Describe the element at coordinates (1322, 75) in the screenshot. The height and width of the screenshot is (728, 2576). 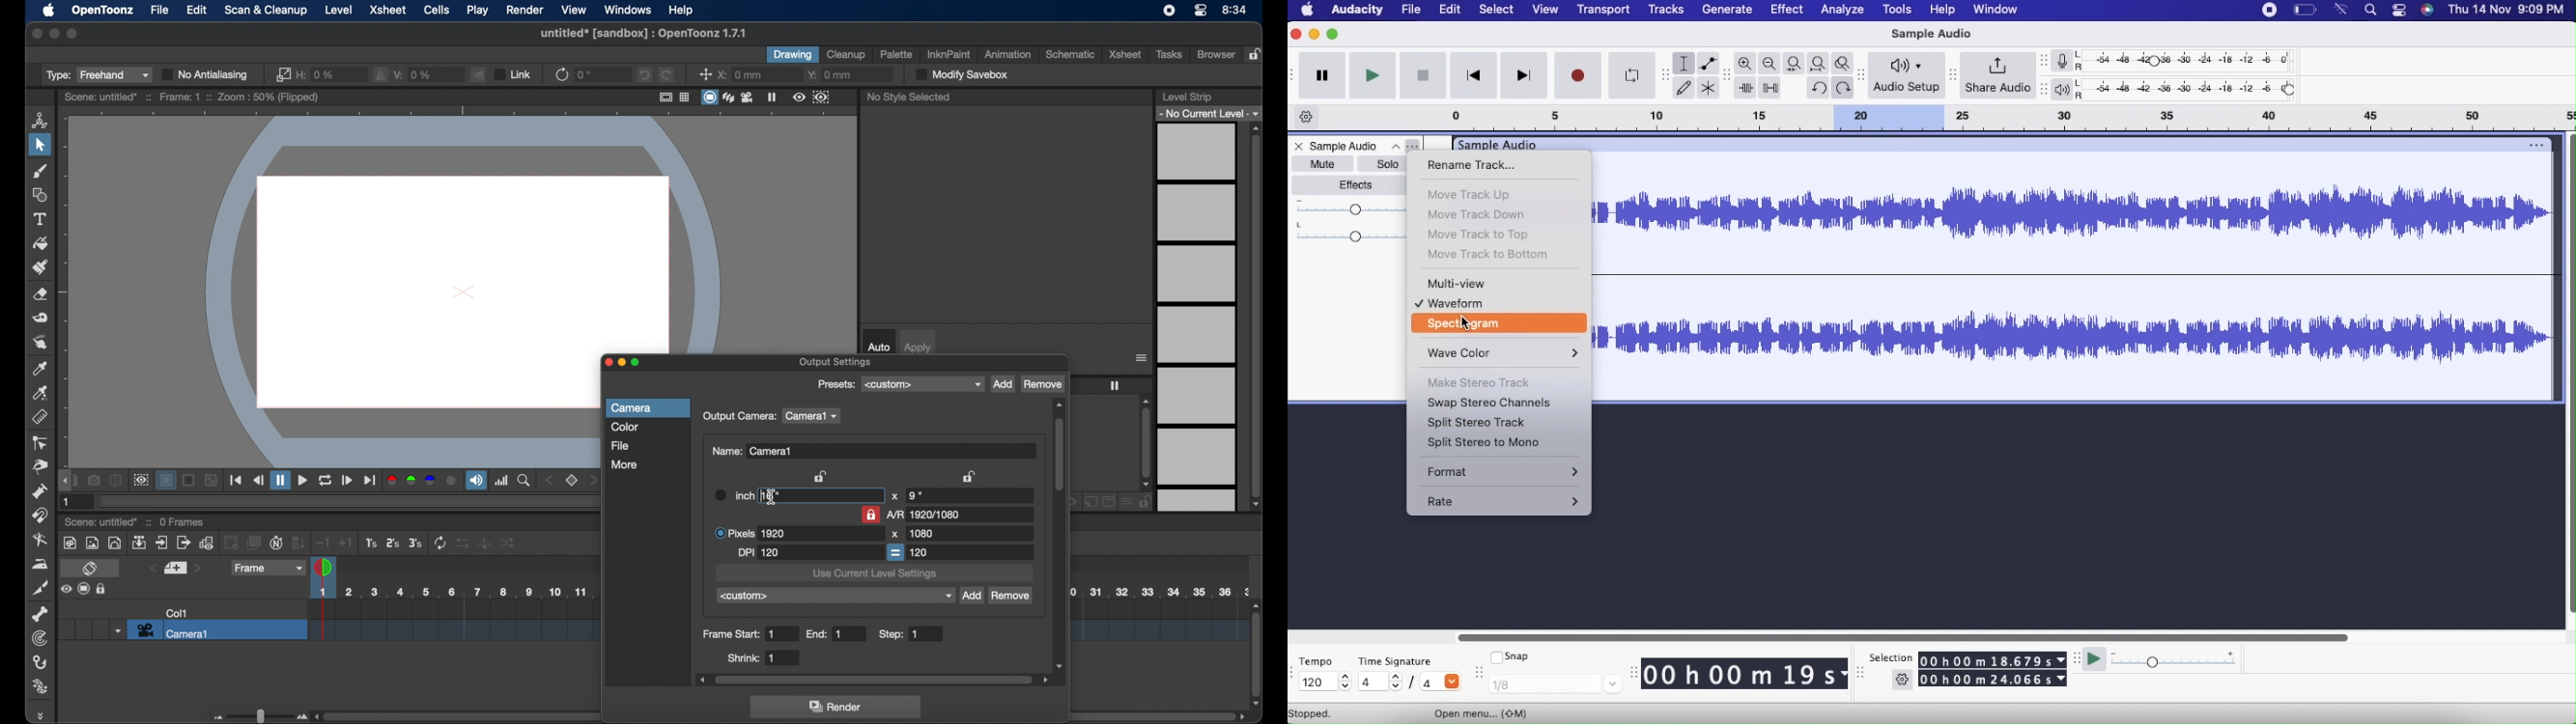
I see `Pause` at that location.